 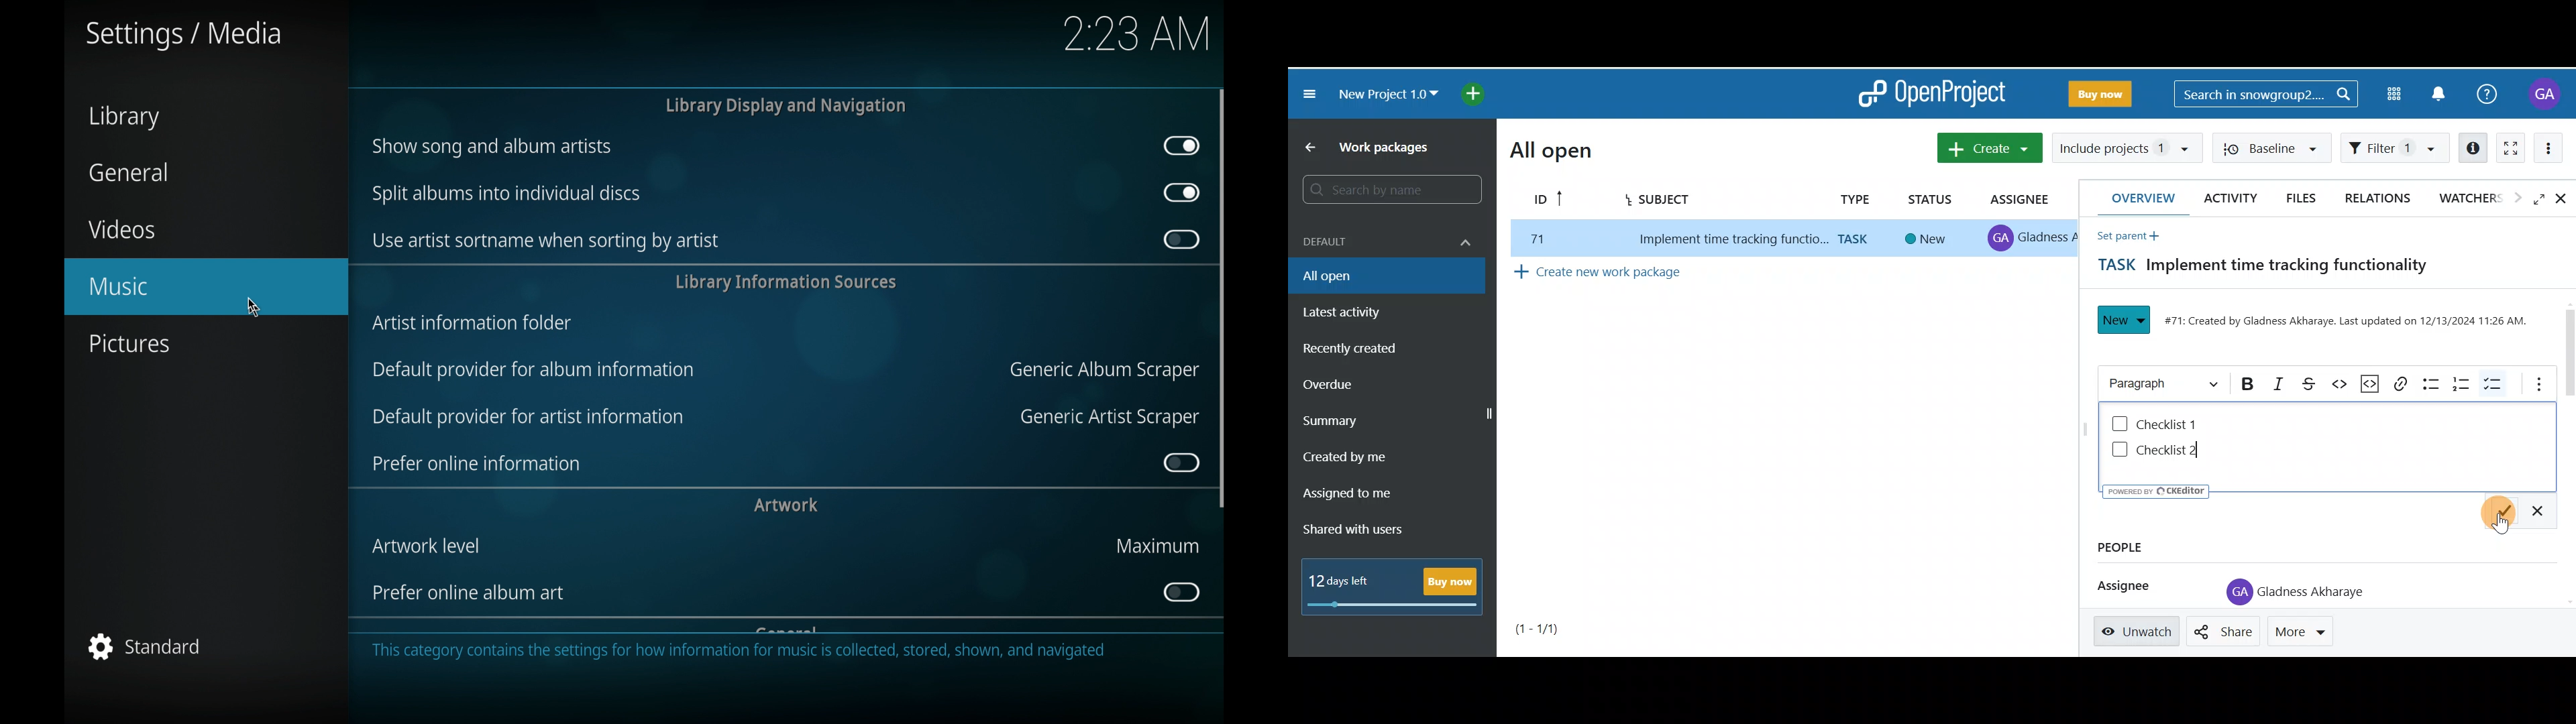 What do you see at coordinates (144, 646) in the screenshot?
I see `standard` at bounding box center [144, 646].